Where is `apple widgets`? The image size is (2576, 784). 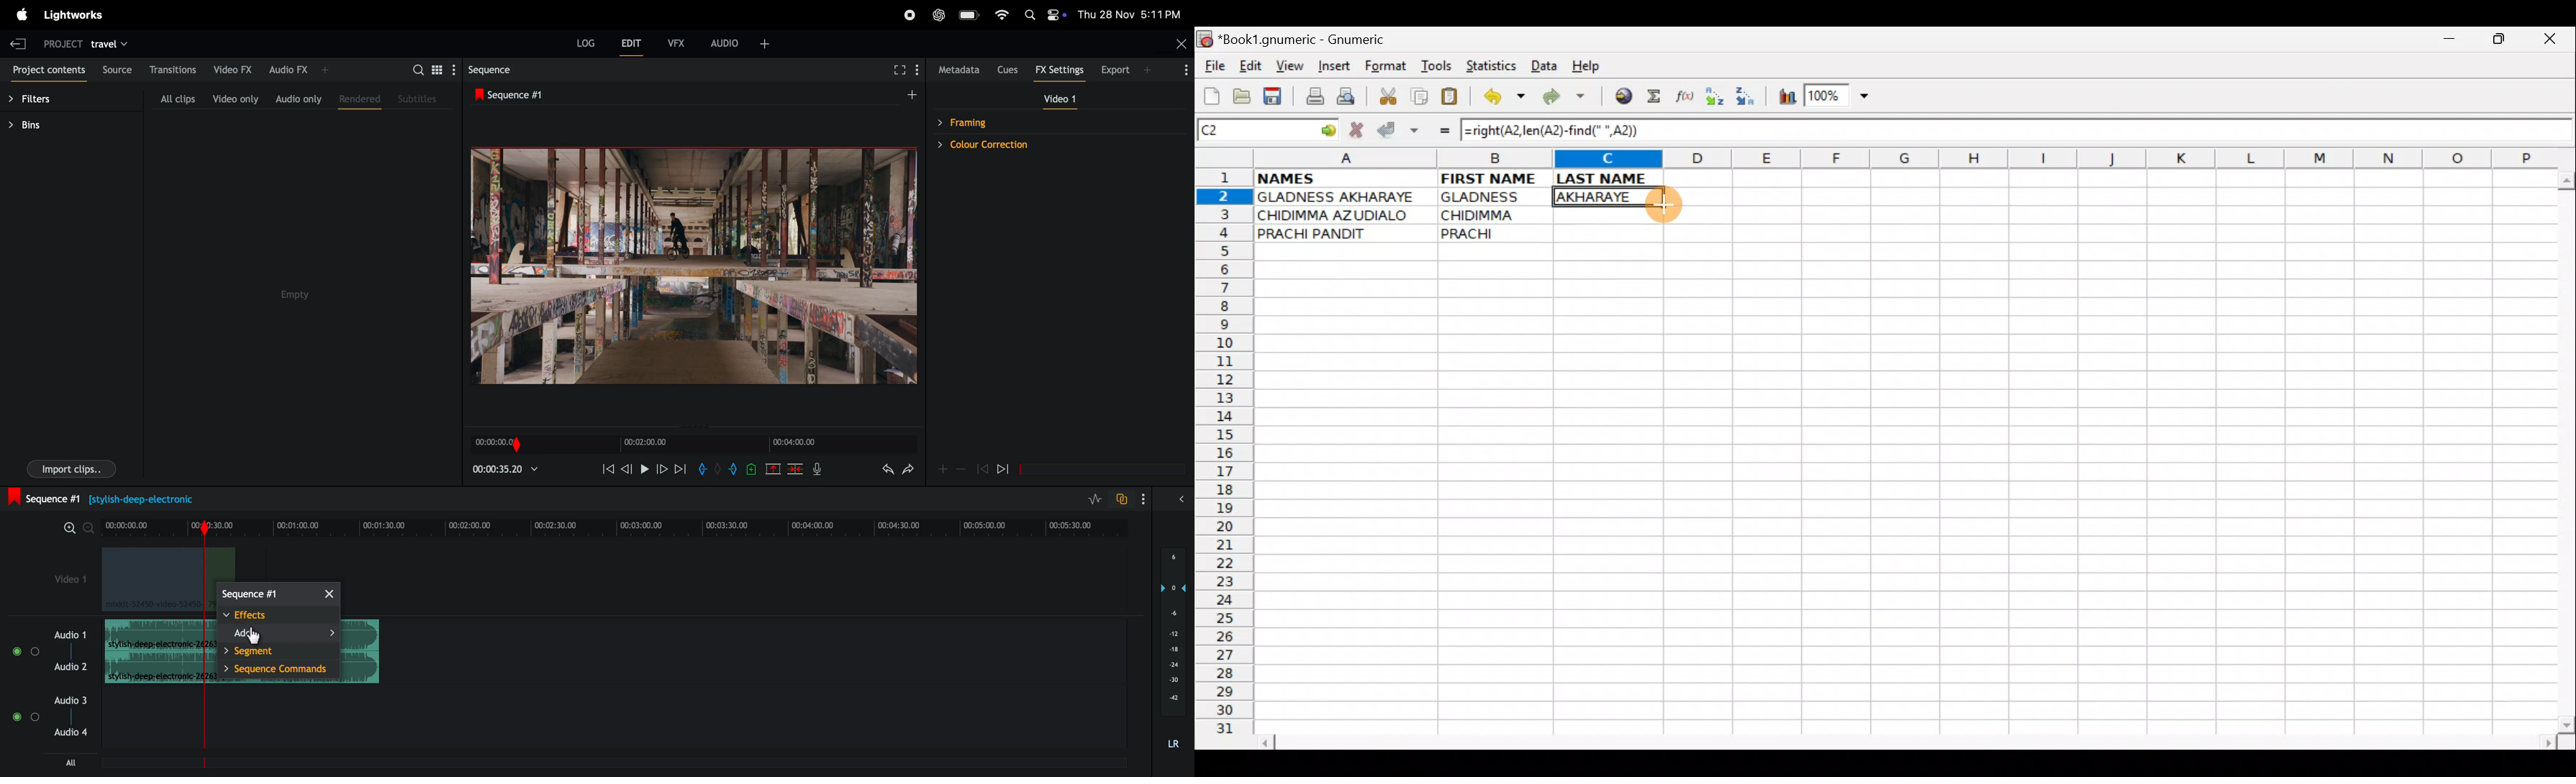 apple widgets is located at coordinates (1028, 13).